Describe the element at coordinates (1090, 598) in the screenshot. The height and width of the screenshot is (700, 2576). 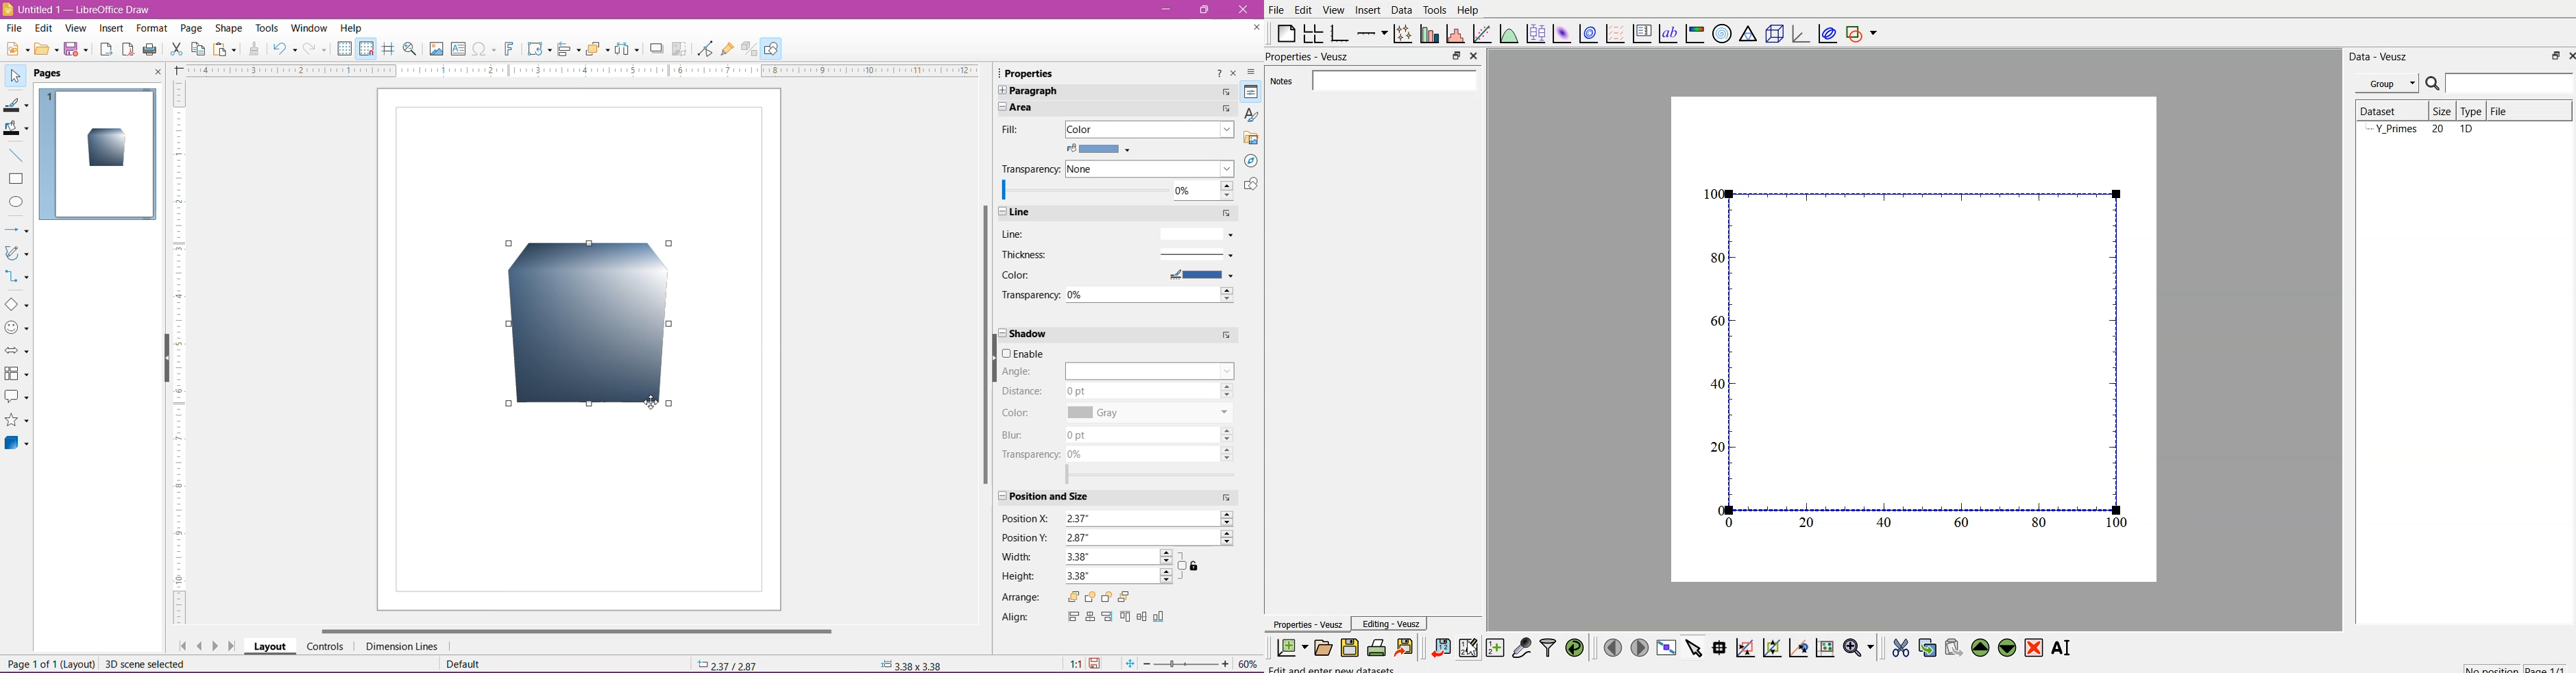
I see `Forward One` at that location.